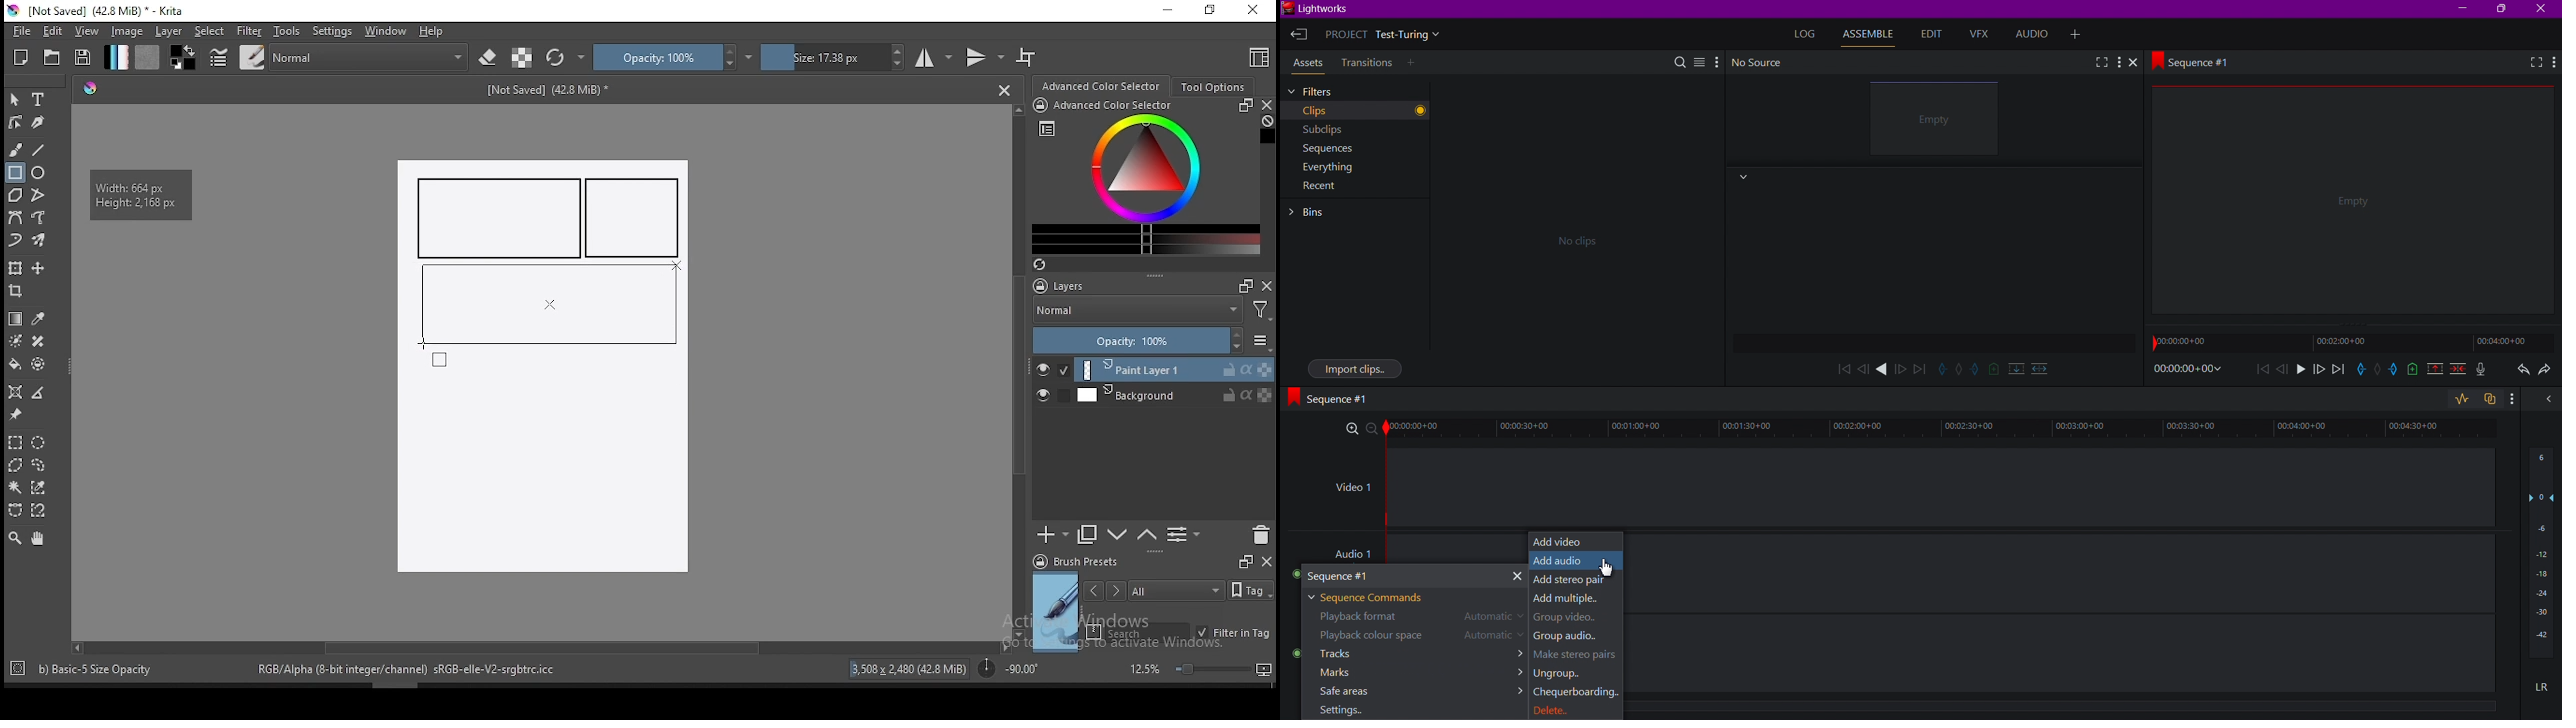 The width and height of the screenshot is (2576, 728). Describe the element at coordinates (1365, 63) in the screenshot. I see `Transitions` at that location.